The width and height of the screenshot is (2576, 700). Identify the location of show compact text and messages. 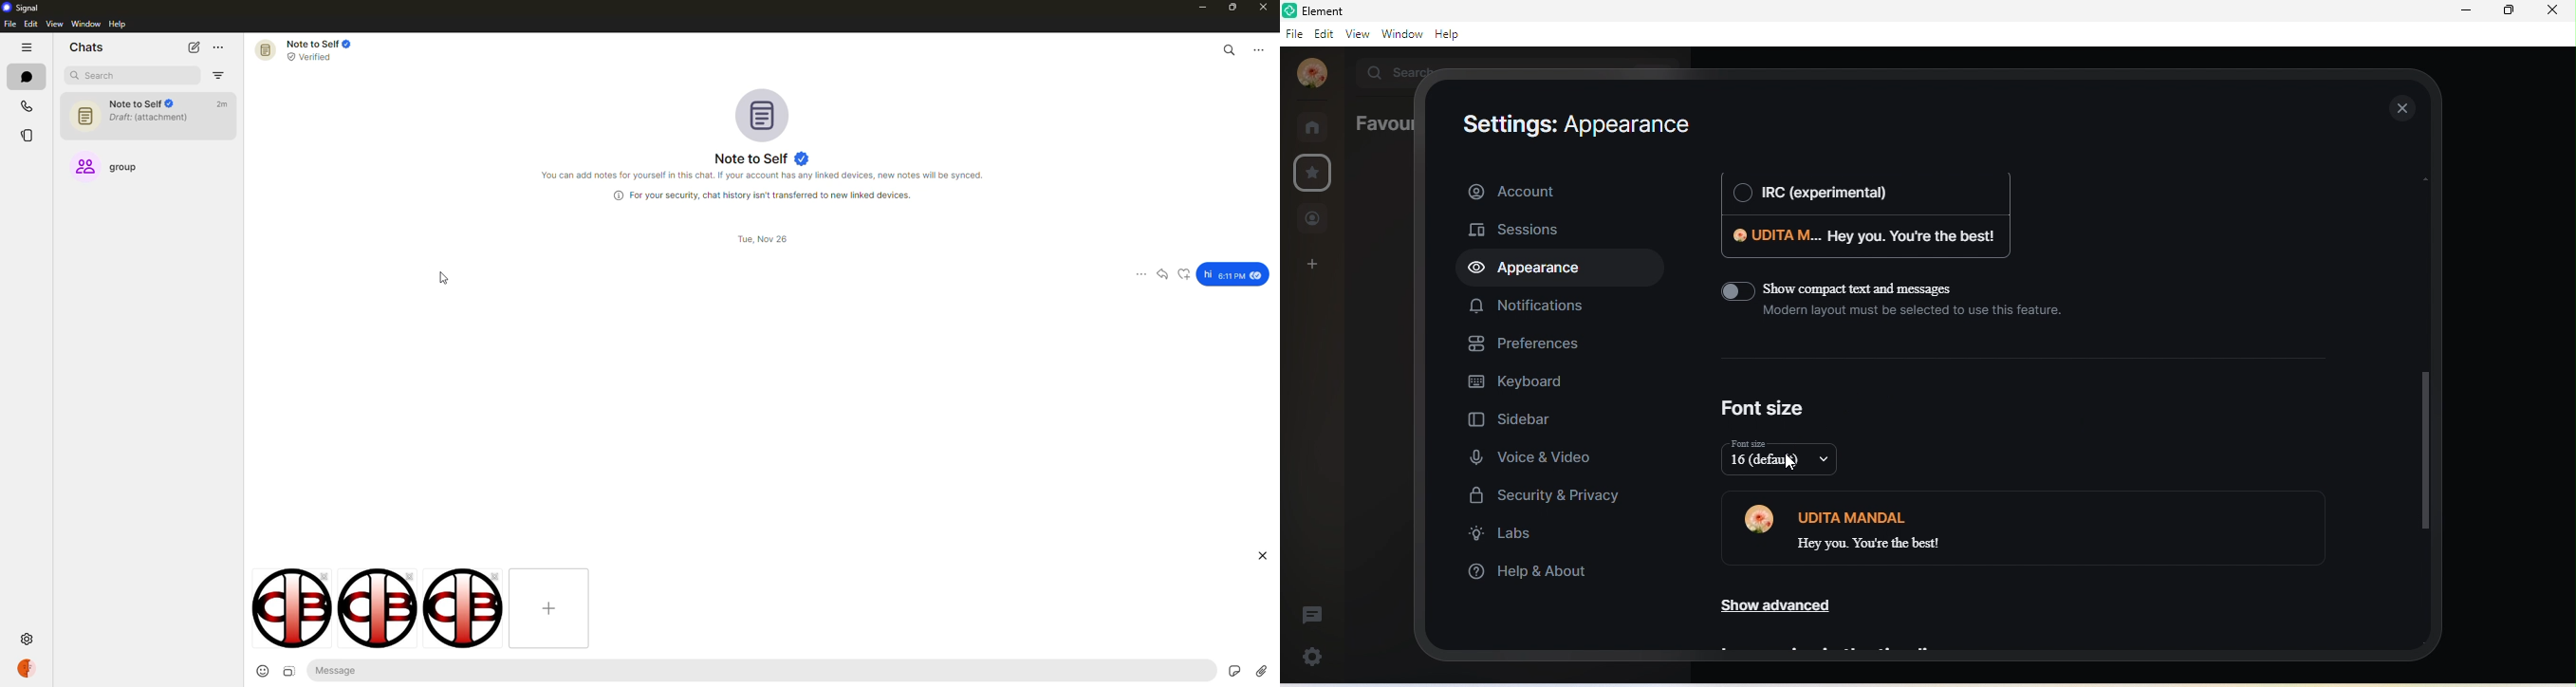
(1900, 307).